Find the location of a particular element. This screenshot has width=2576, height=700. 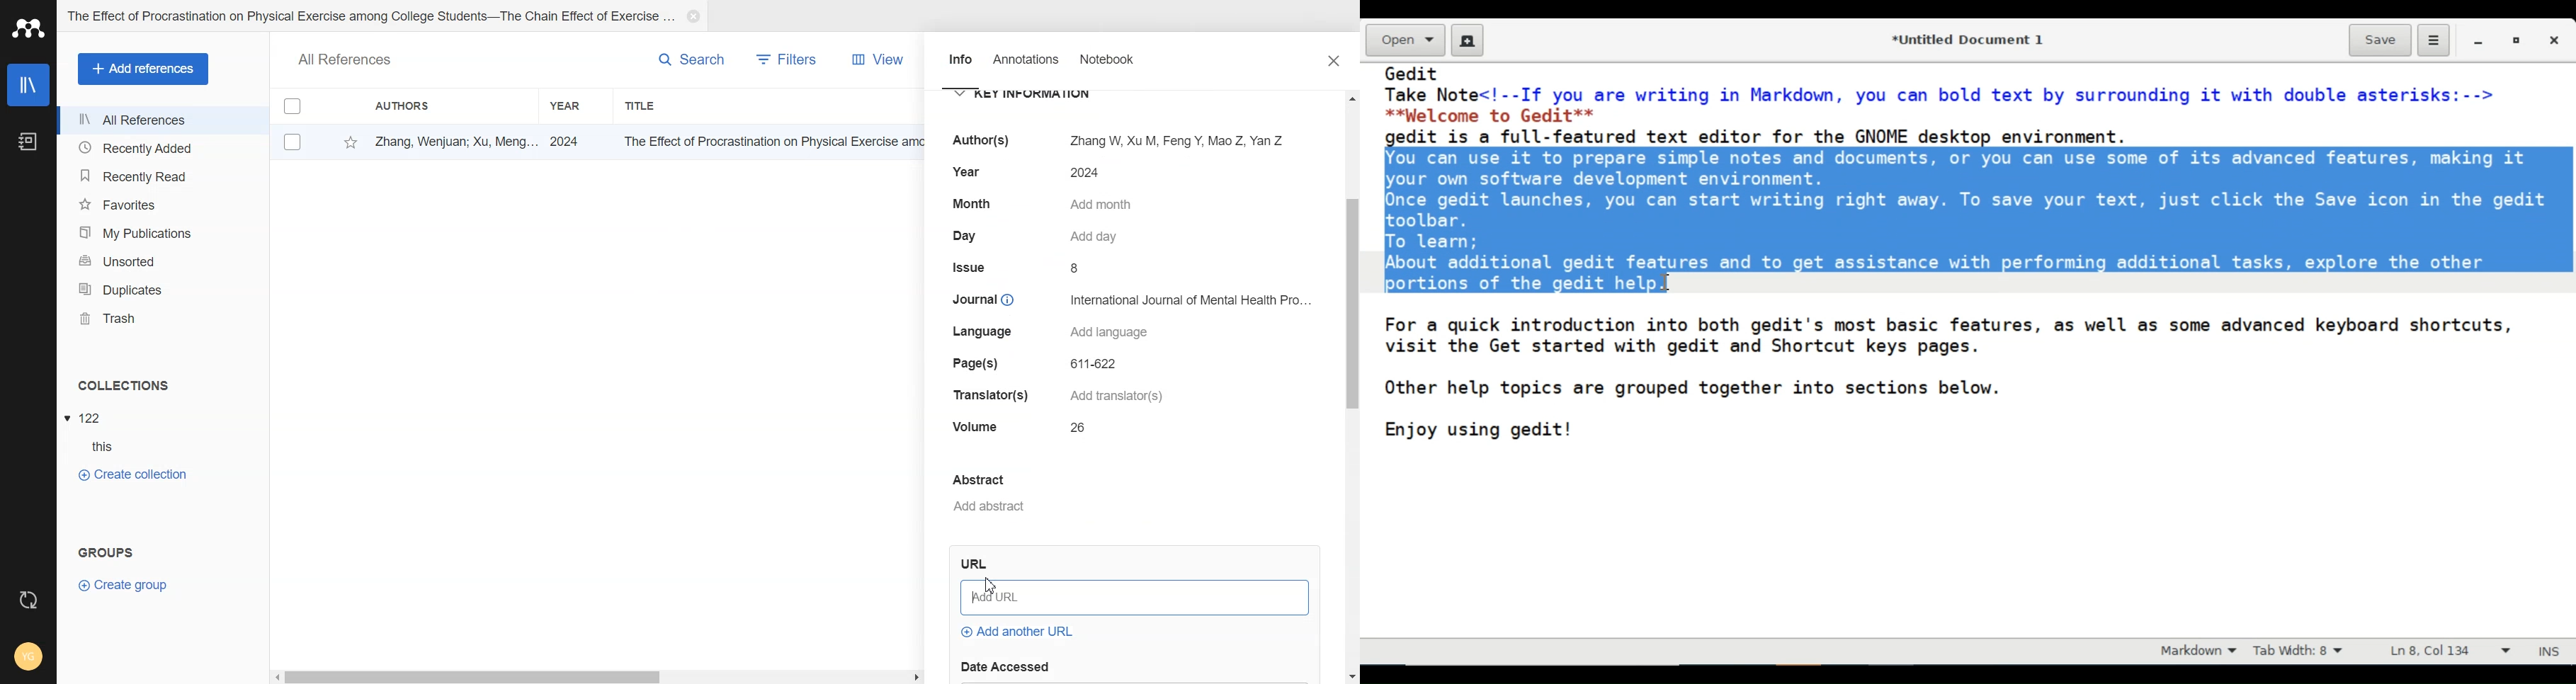

Day Add day is located at coordinates (1040, 236).